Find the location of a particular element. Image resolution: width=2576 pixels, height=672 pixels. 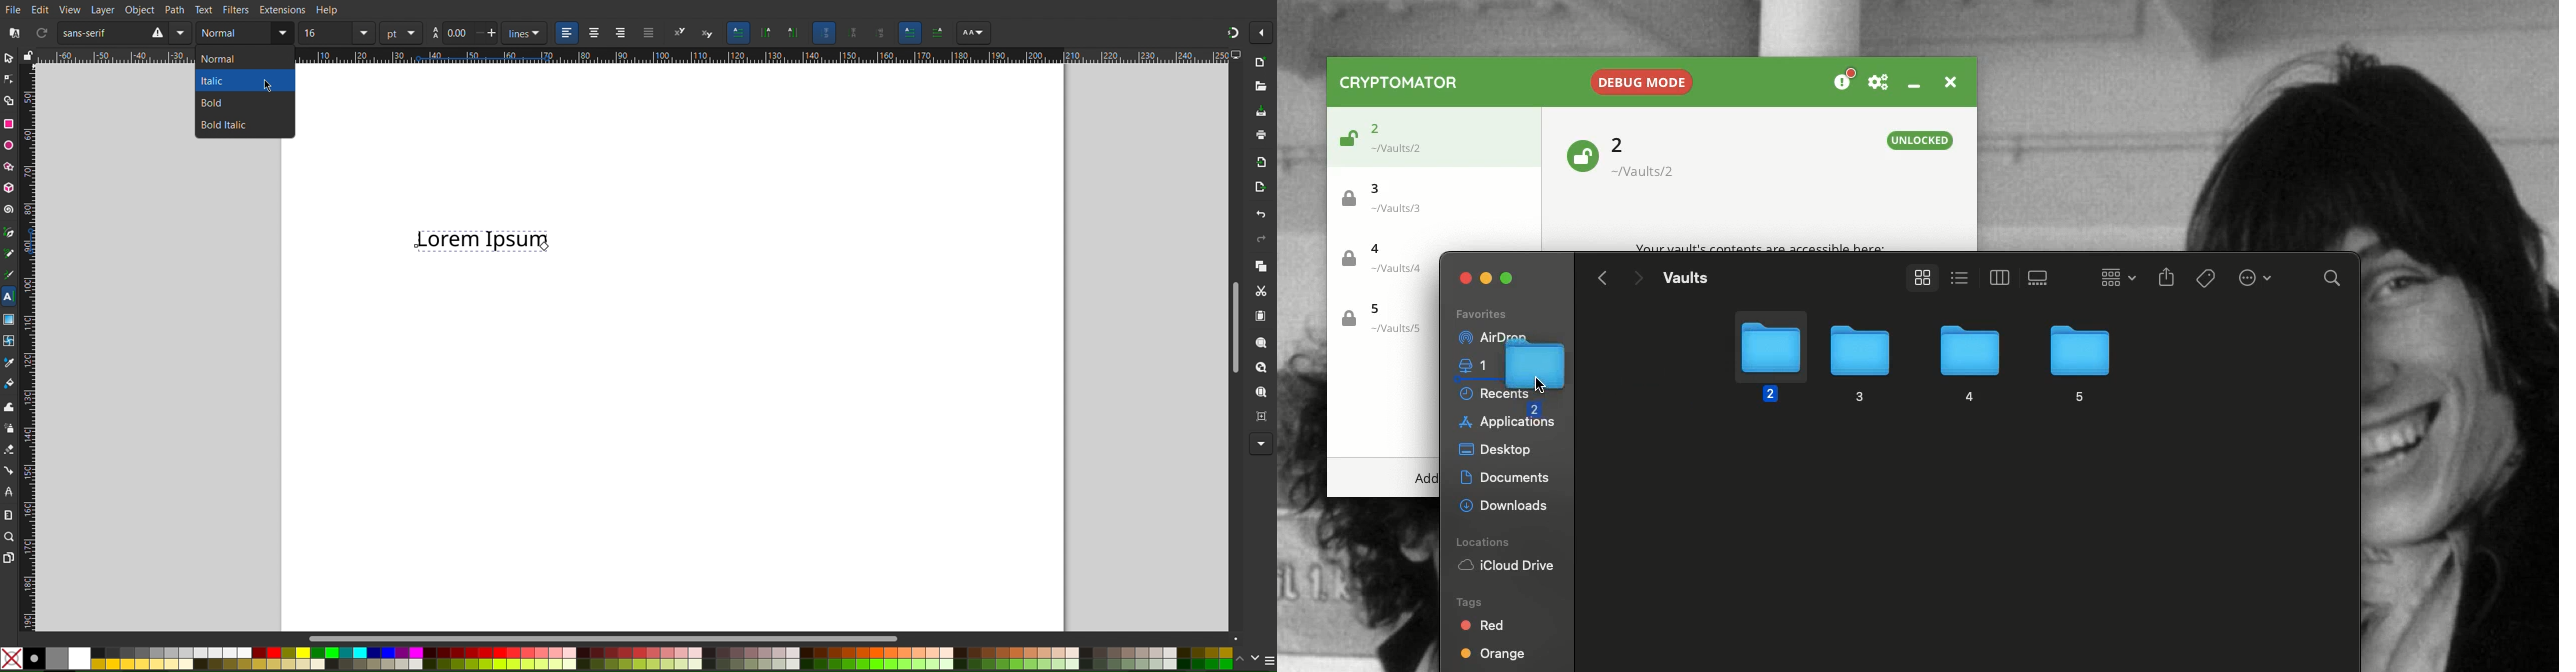

subscript is located at coordinates (705, 32).